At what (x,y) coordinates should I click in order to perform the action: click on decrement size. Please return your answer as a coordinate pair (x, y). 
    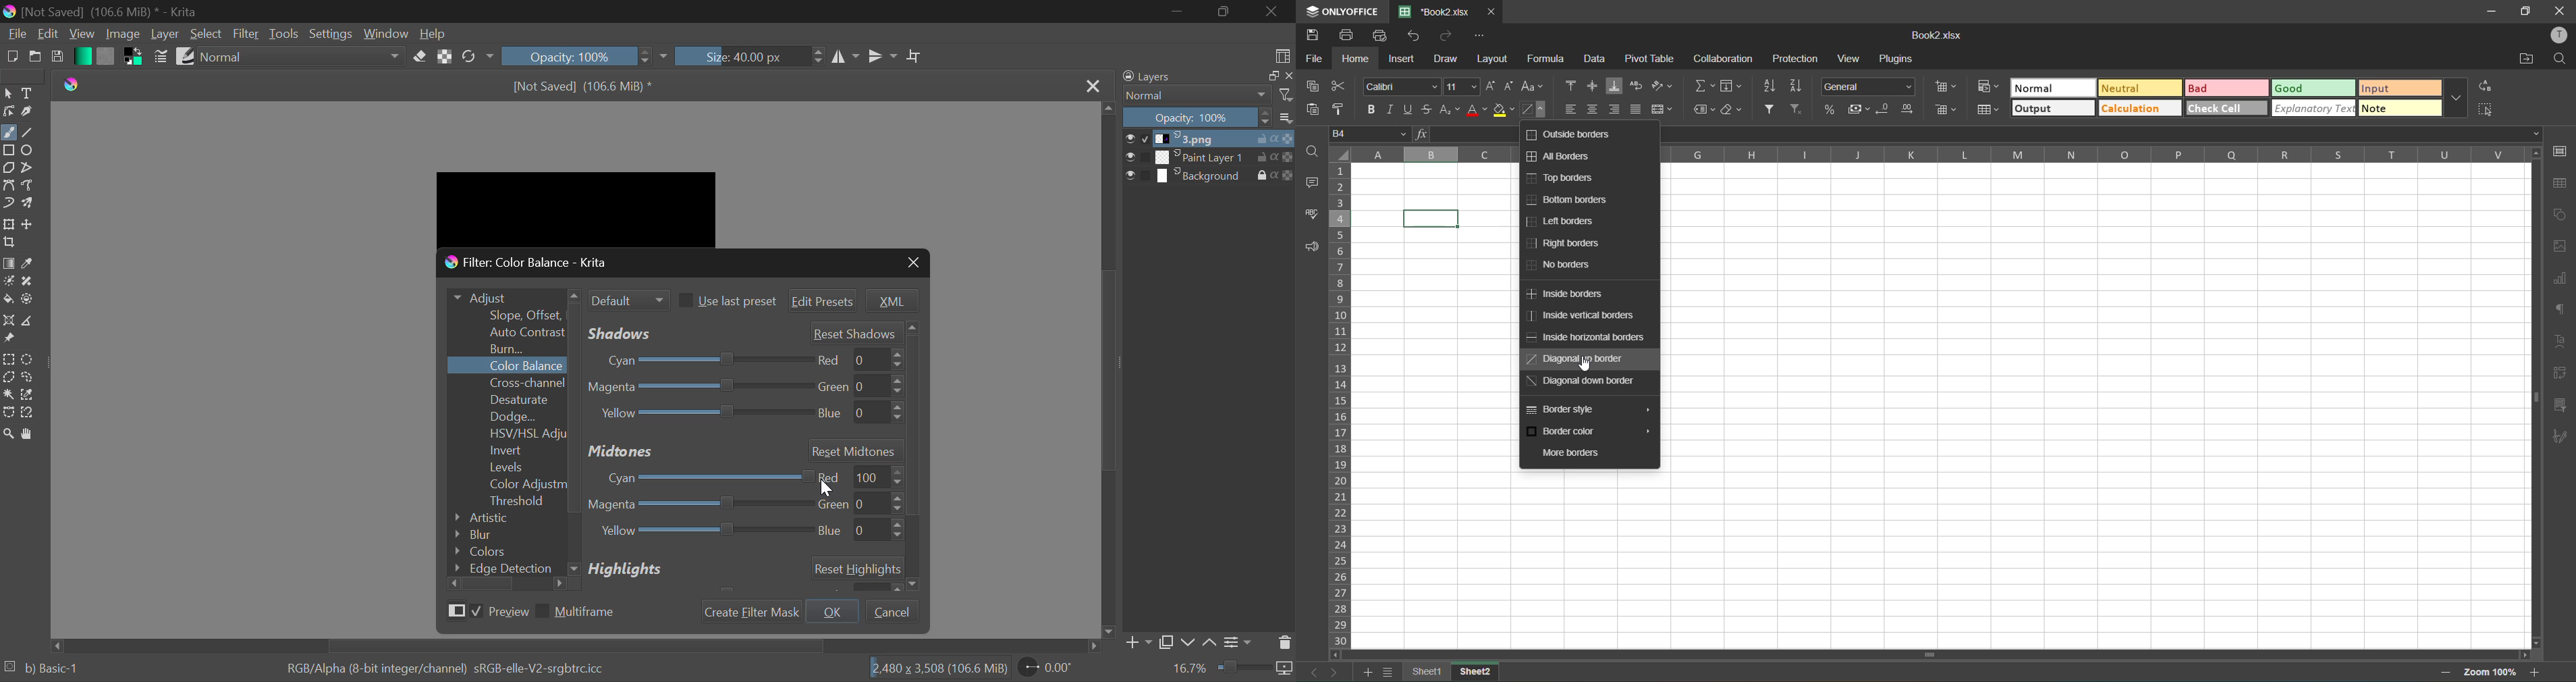
    Looking at the image, I should click on (1511, 86).